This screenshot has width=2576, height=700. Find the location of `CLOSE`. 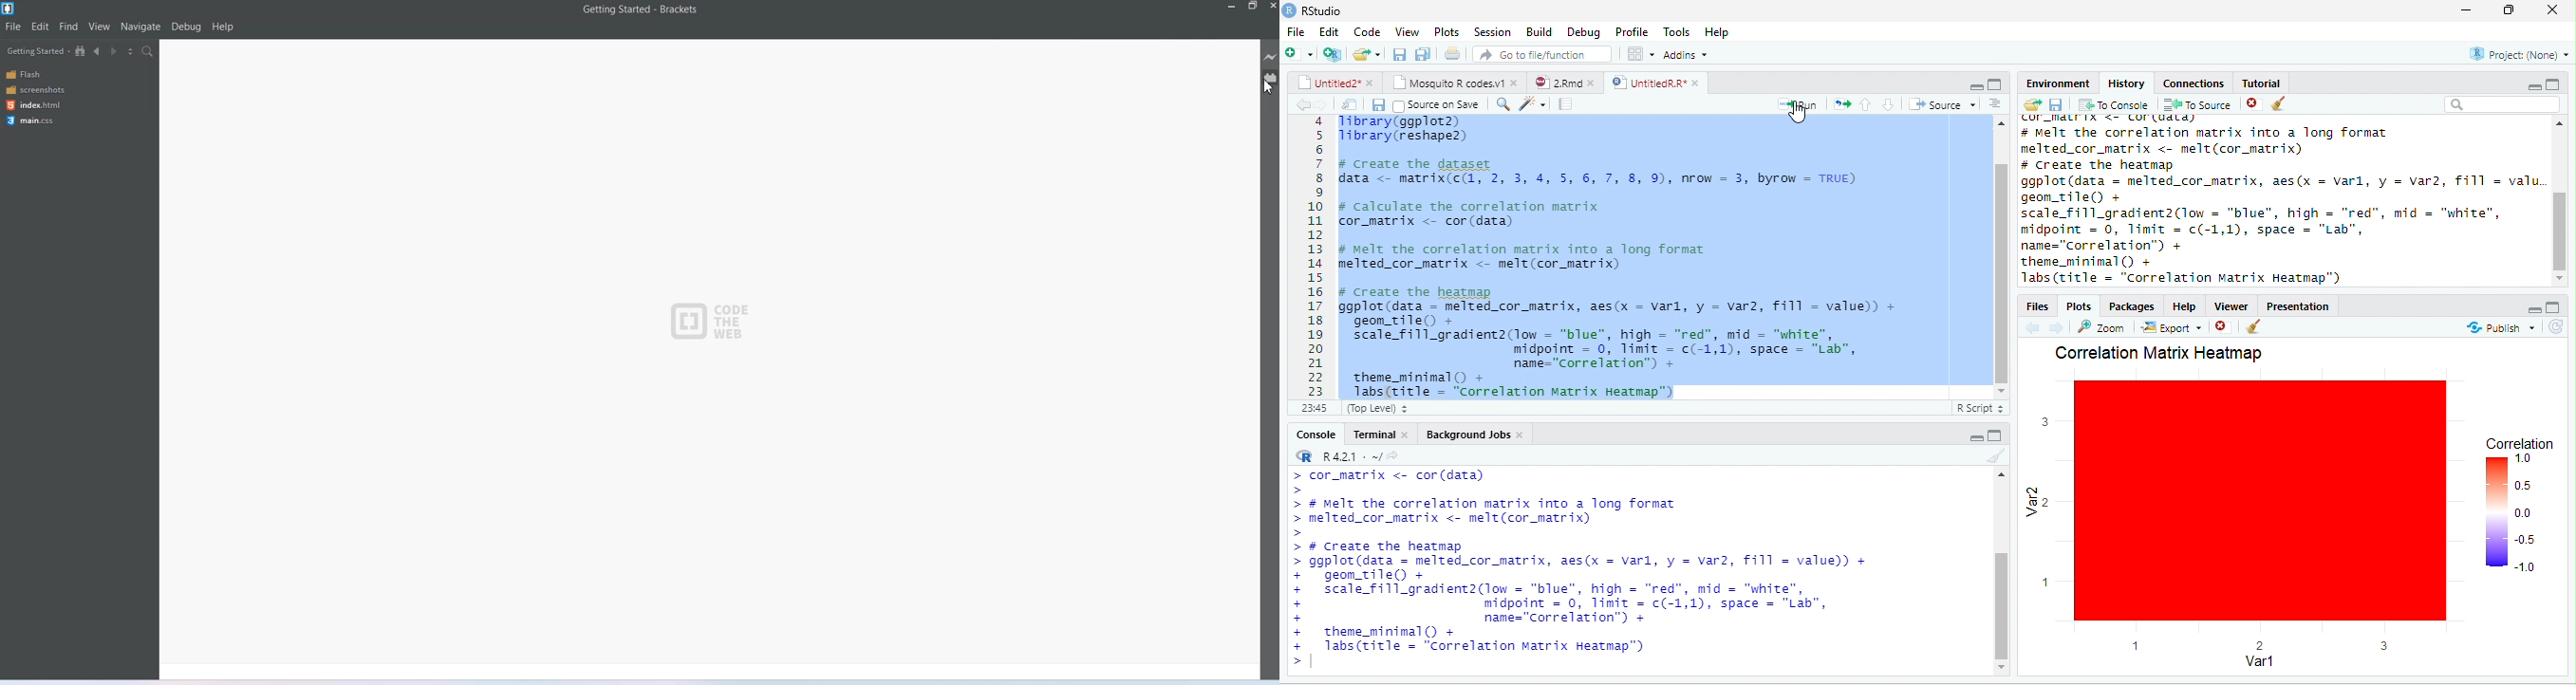

CLOSE is located at coordinates (2224, 326).